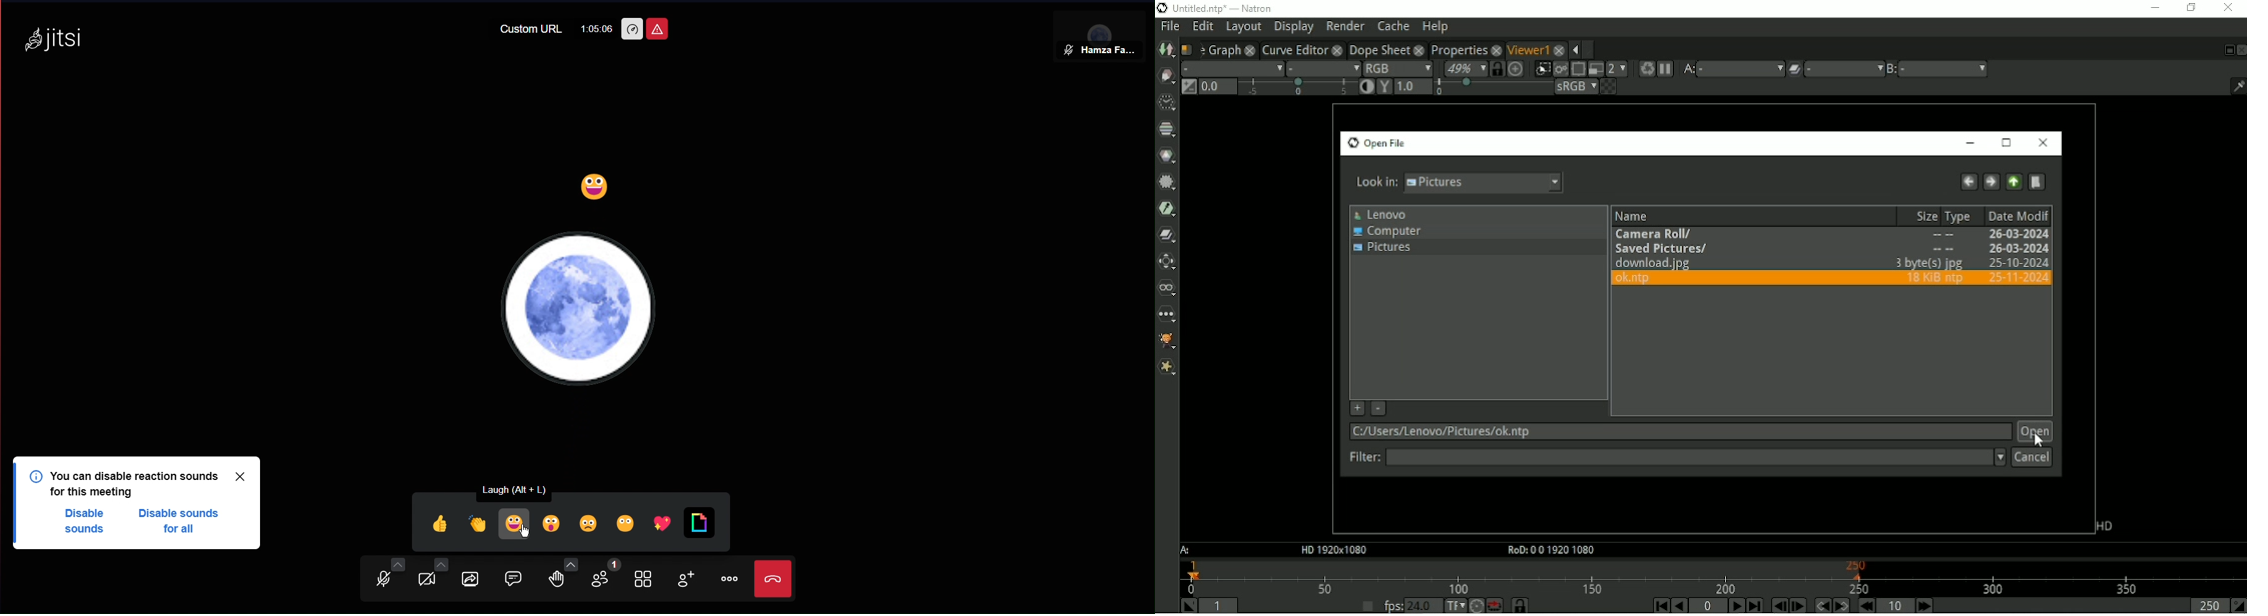  I want to click on Filter, so click(1695, 459).